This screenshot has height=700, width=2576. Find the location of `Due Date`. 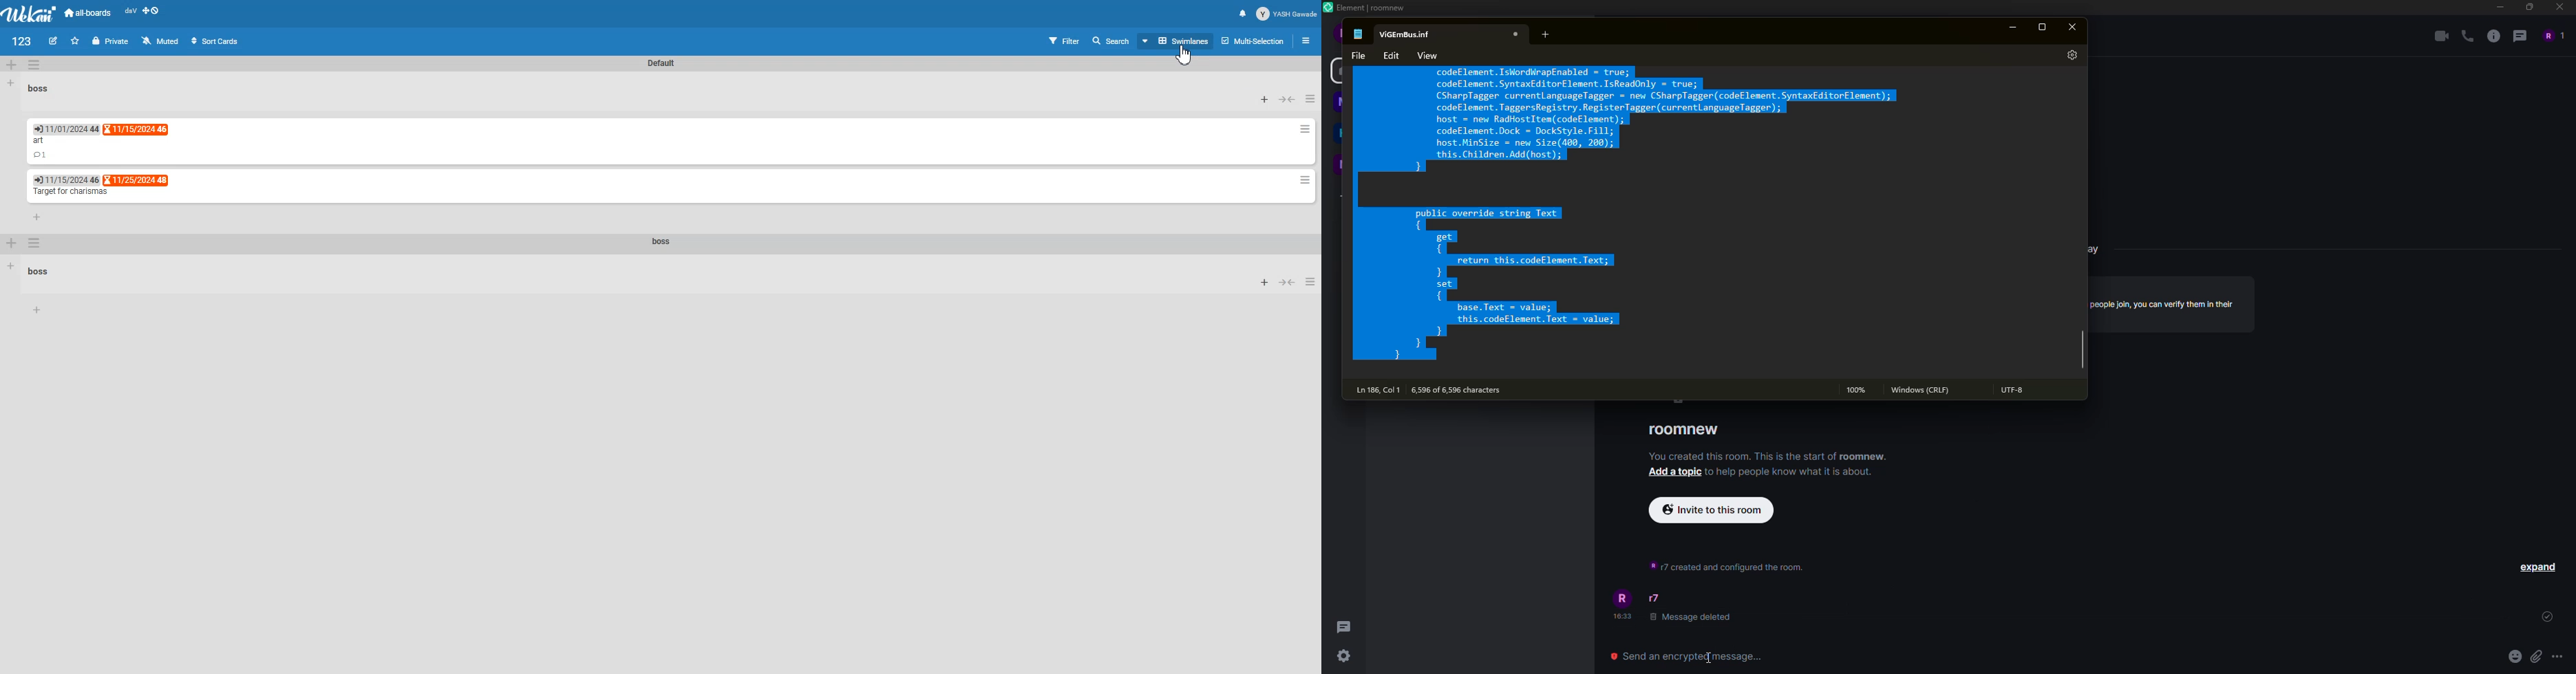

Due Date is located at coordinates (66, 129).